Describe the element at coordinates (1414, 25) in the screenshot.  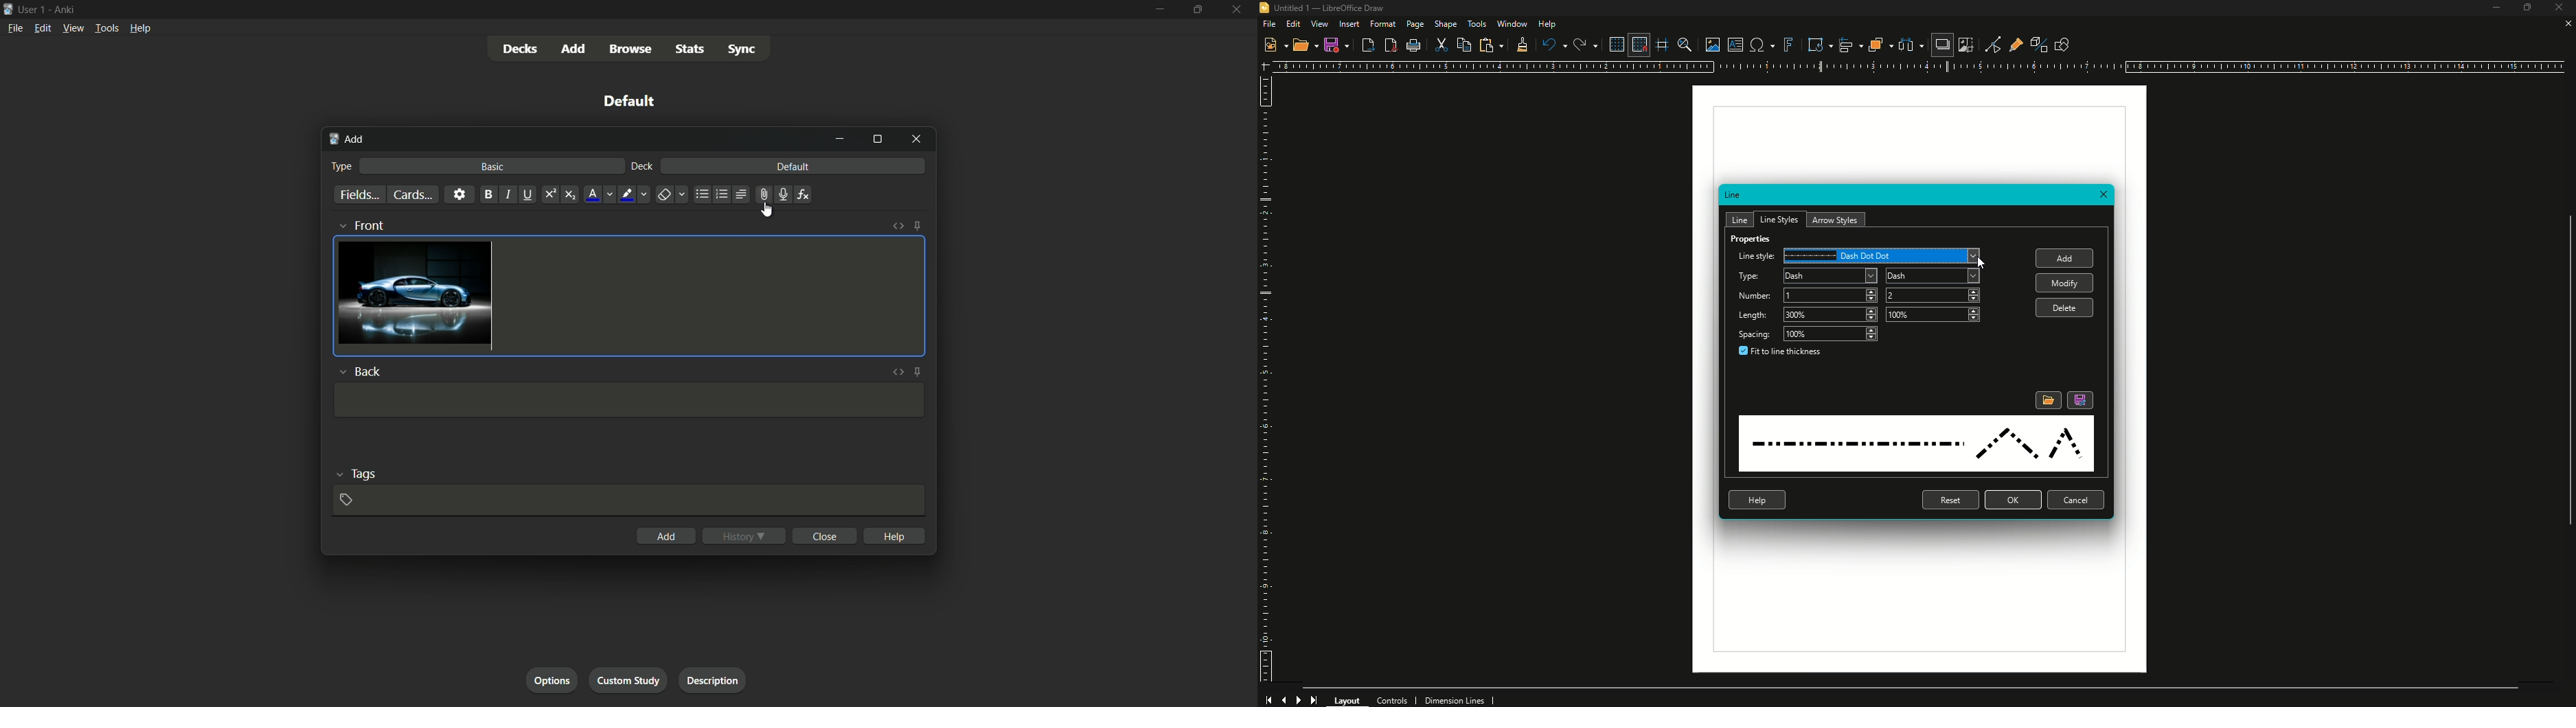
I see `Page` at that location.